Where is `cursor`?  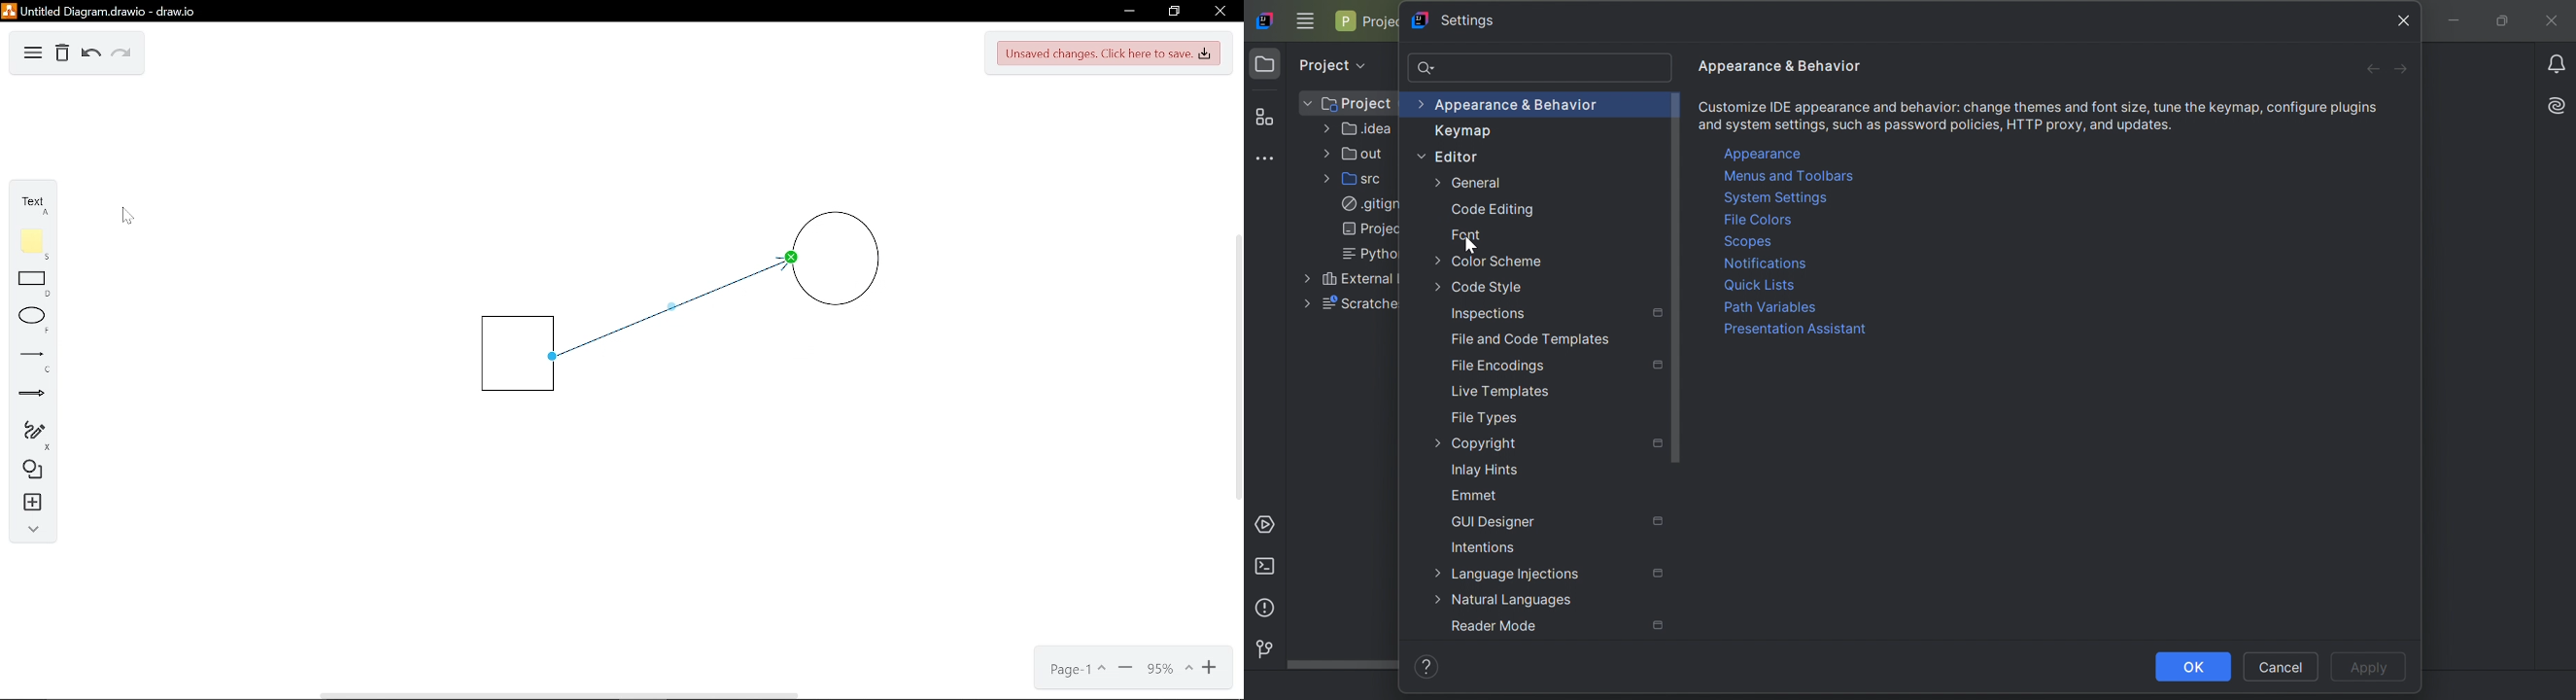
cursor is located at coordinates (1471, 244).